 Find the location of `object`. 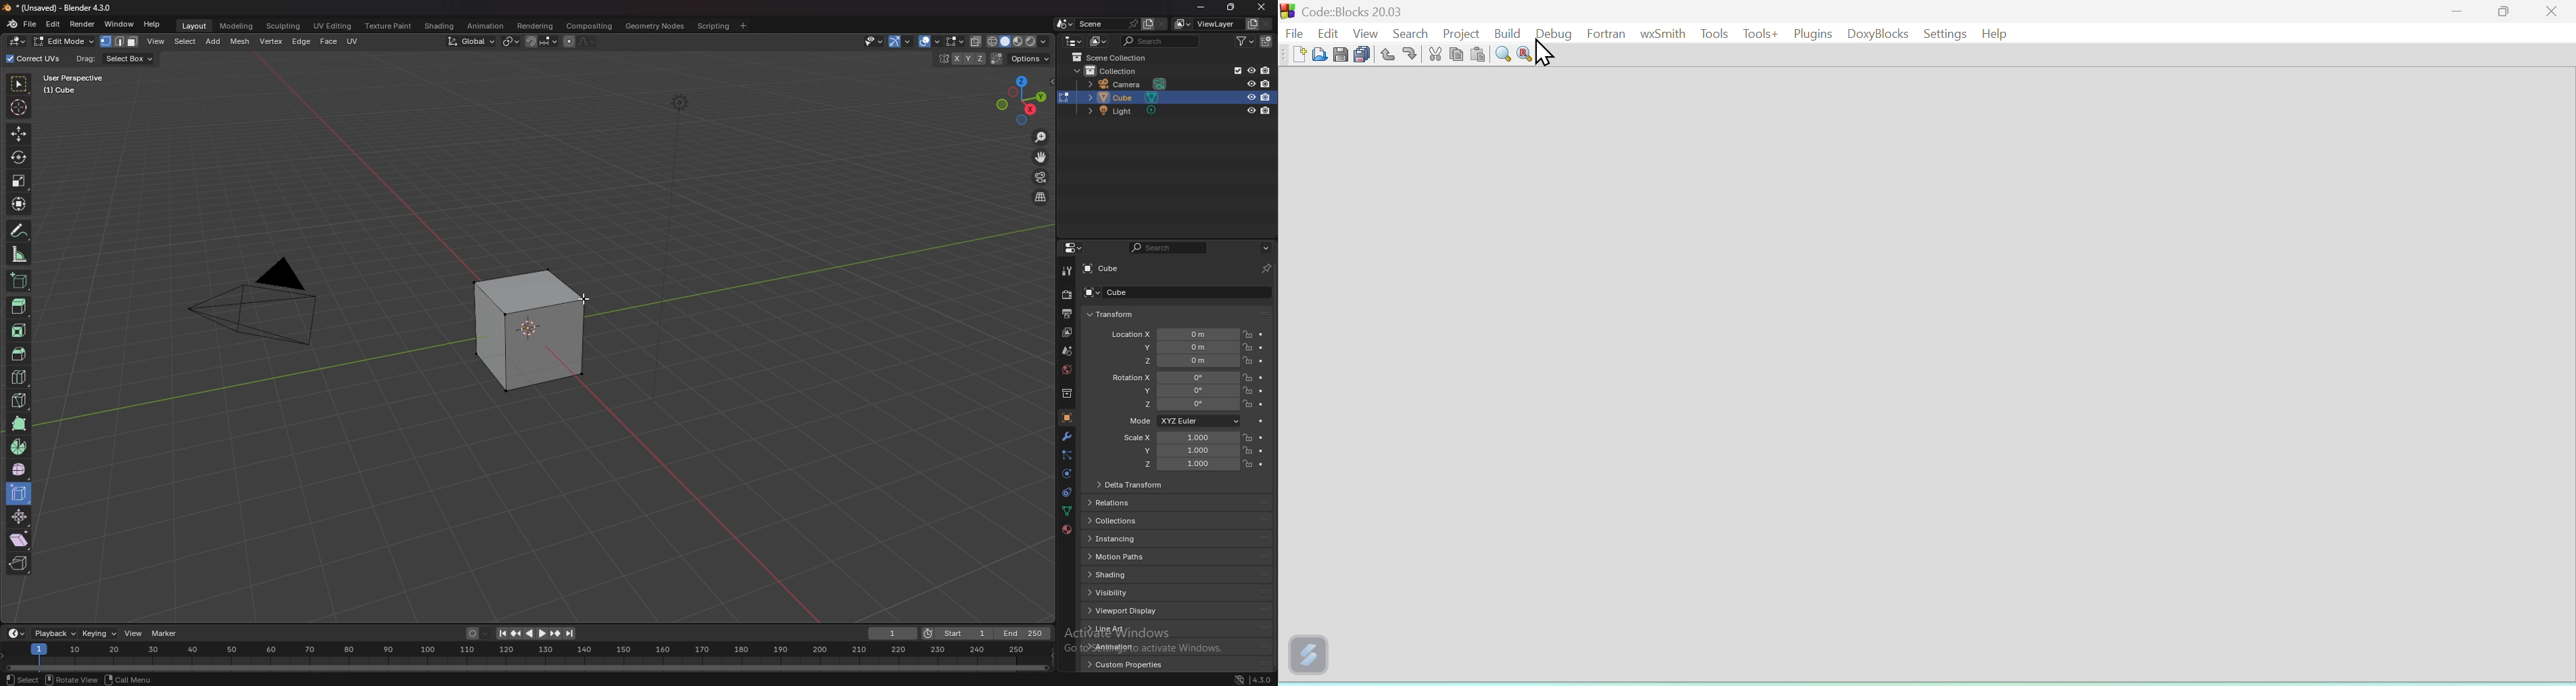

object is located at coordinates (1067, 418).